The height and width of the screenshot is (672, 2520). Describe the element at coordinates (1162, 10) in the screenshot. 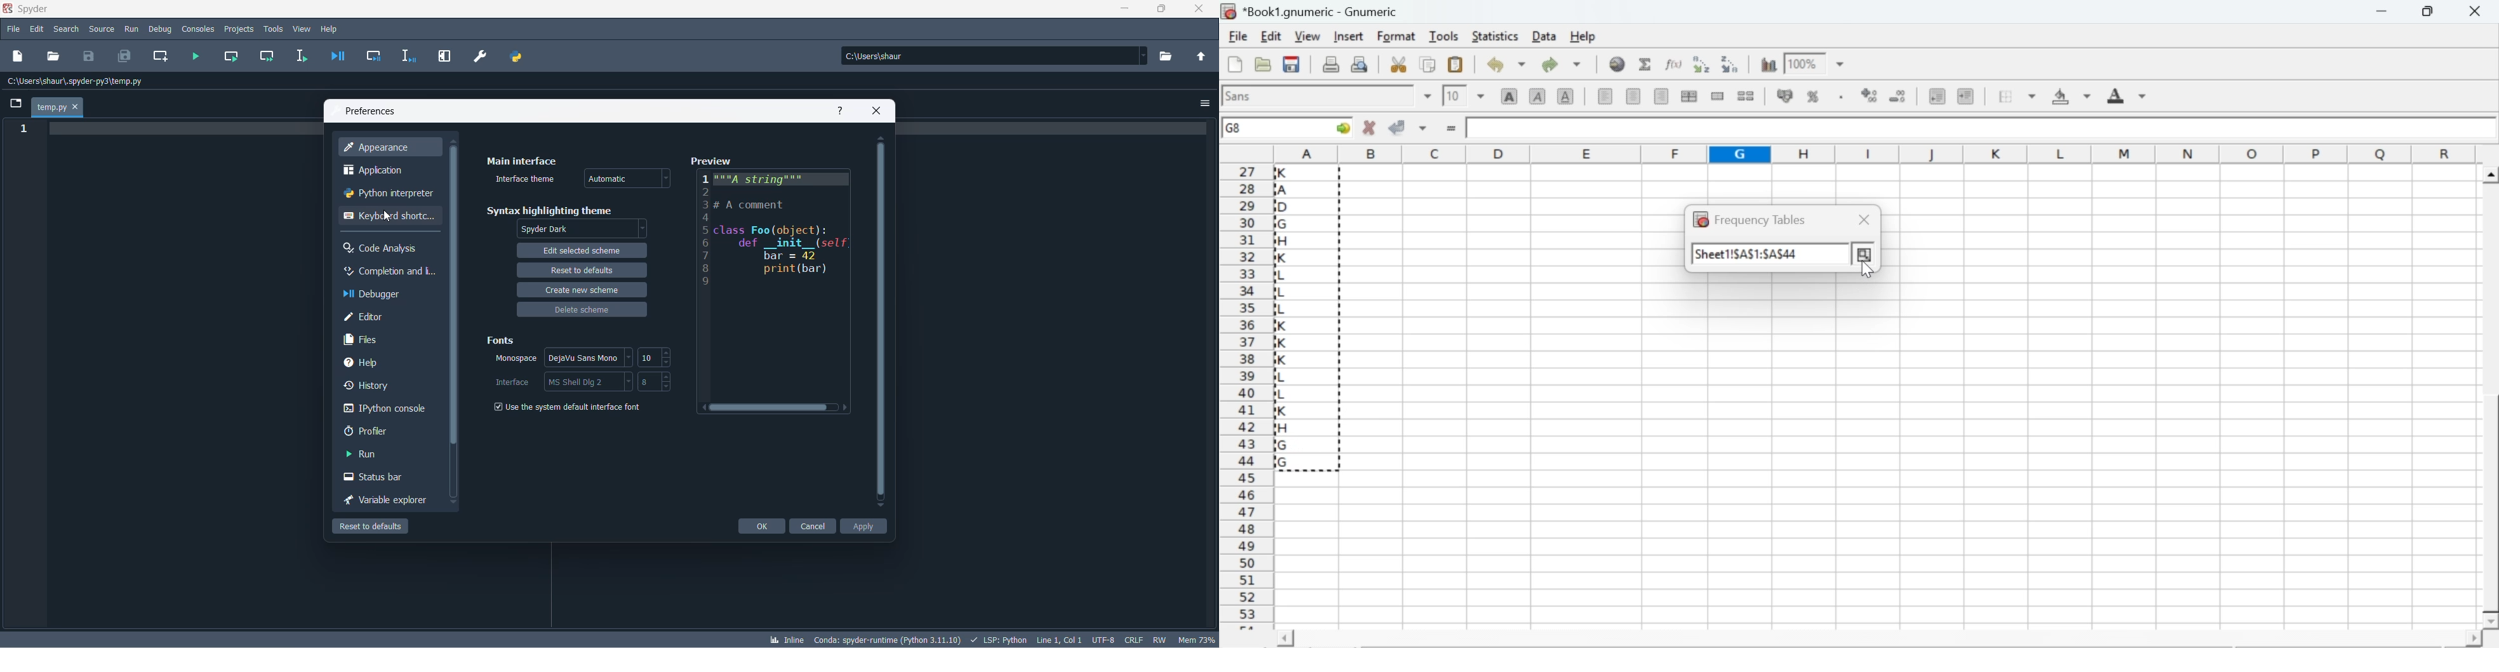

I see `maximize` at that location.